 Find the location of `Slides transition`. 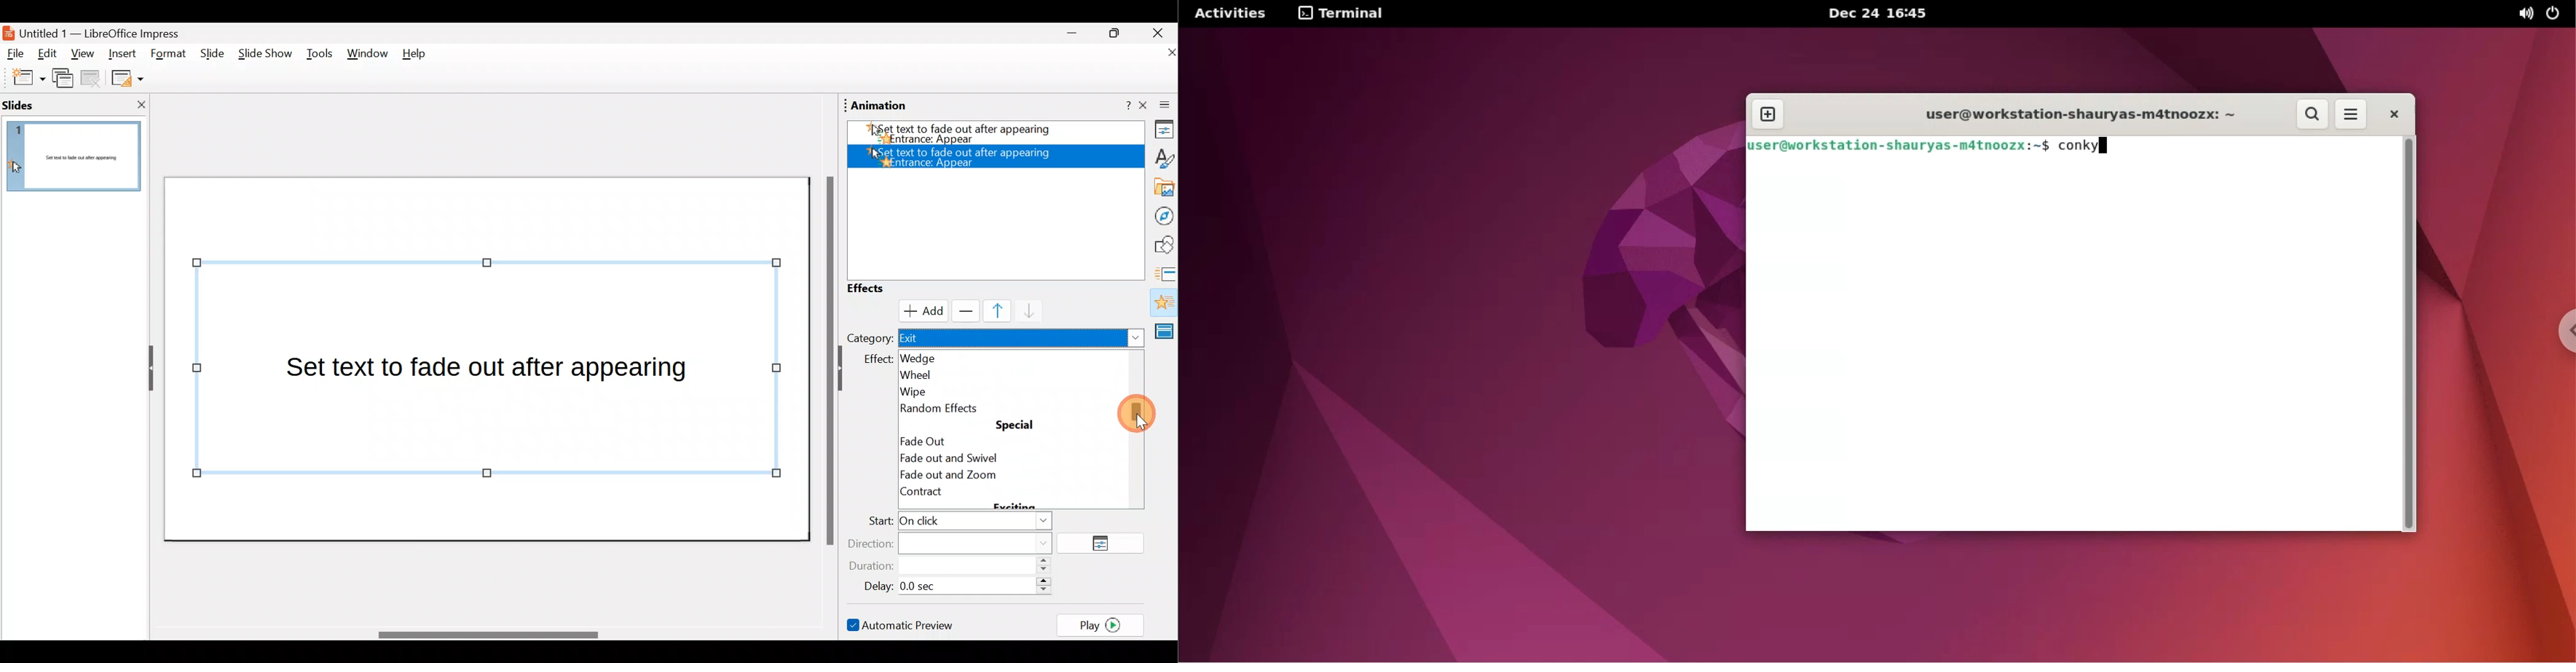

Slides transition is located at coordinates (1166, 273).